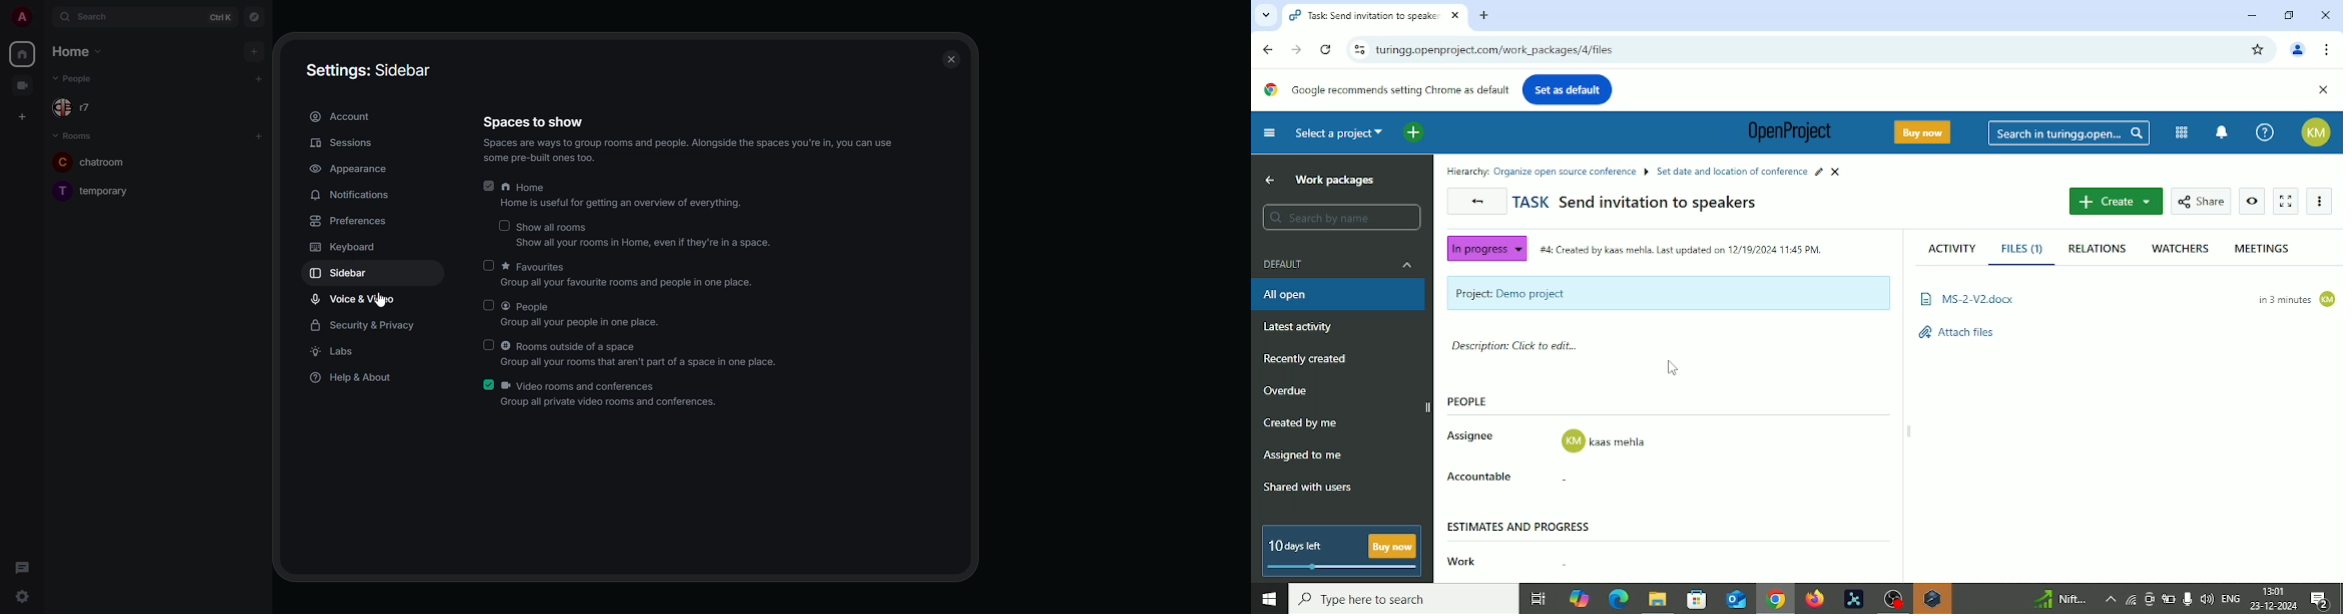 Image resolution: width=2352 pixels, height=616 pixels. What do you see at coordinates (2169, 600) in the screenshot?
I see `Battery` at bounding box center [2169, 600].